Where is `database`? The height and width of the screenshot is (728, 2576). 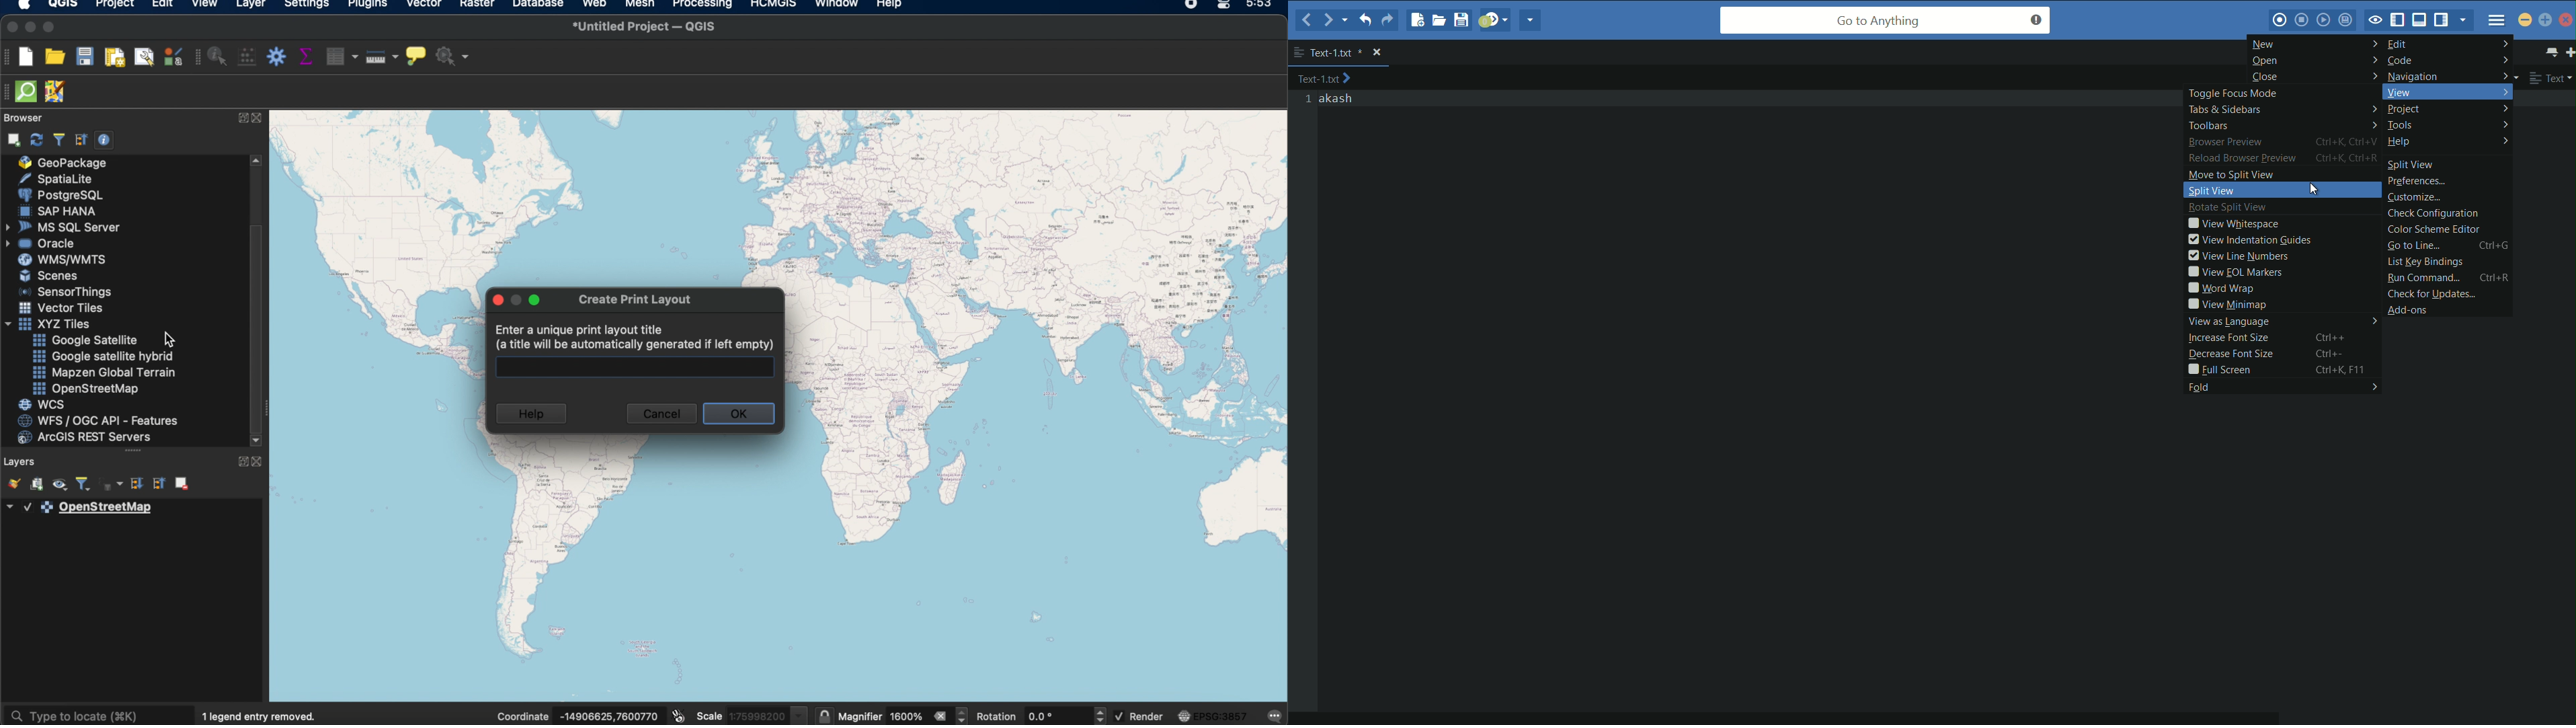 database is located at coordinates (537, 5).